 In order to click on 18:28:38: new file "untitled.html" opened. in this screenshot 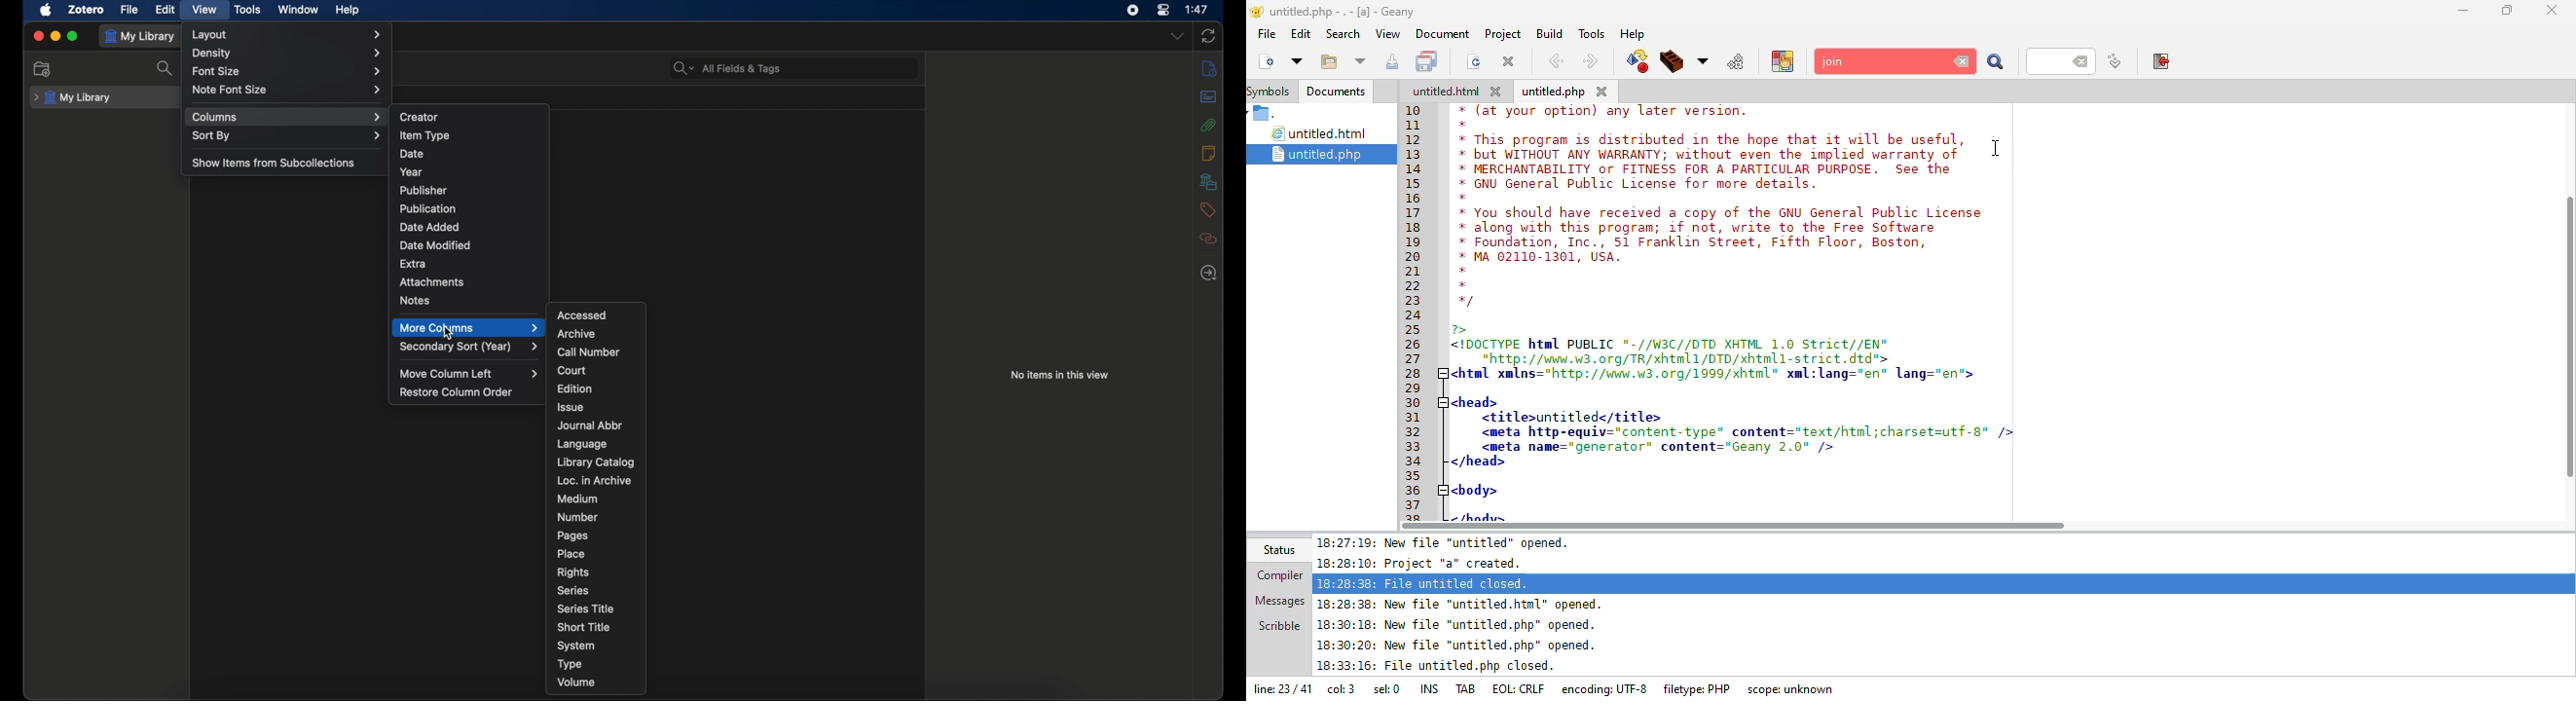, I will do `click(1465, 604)`.